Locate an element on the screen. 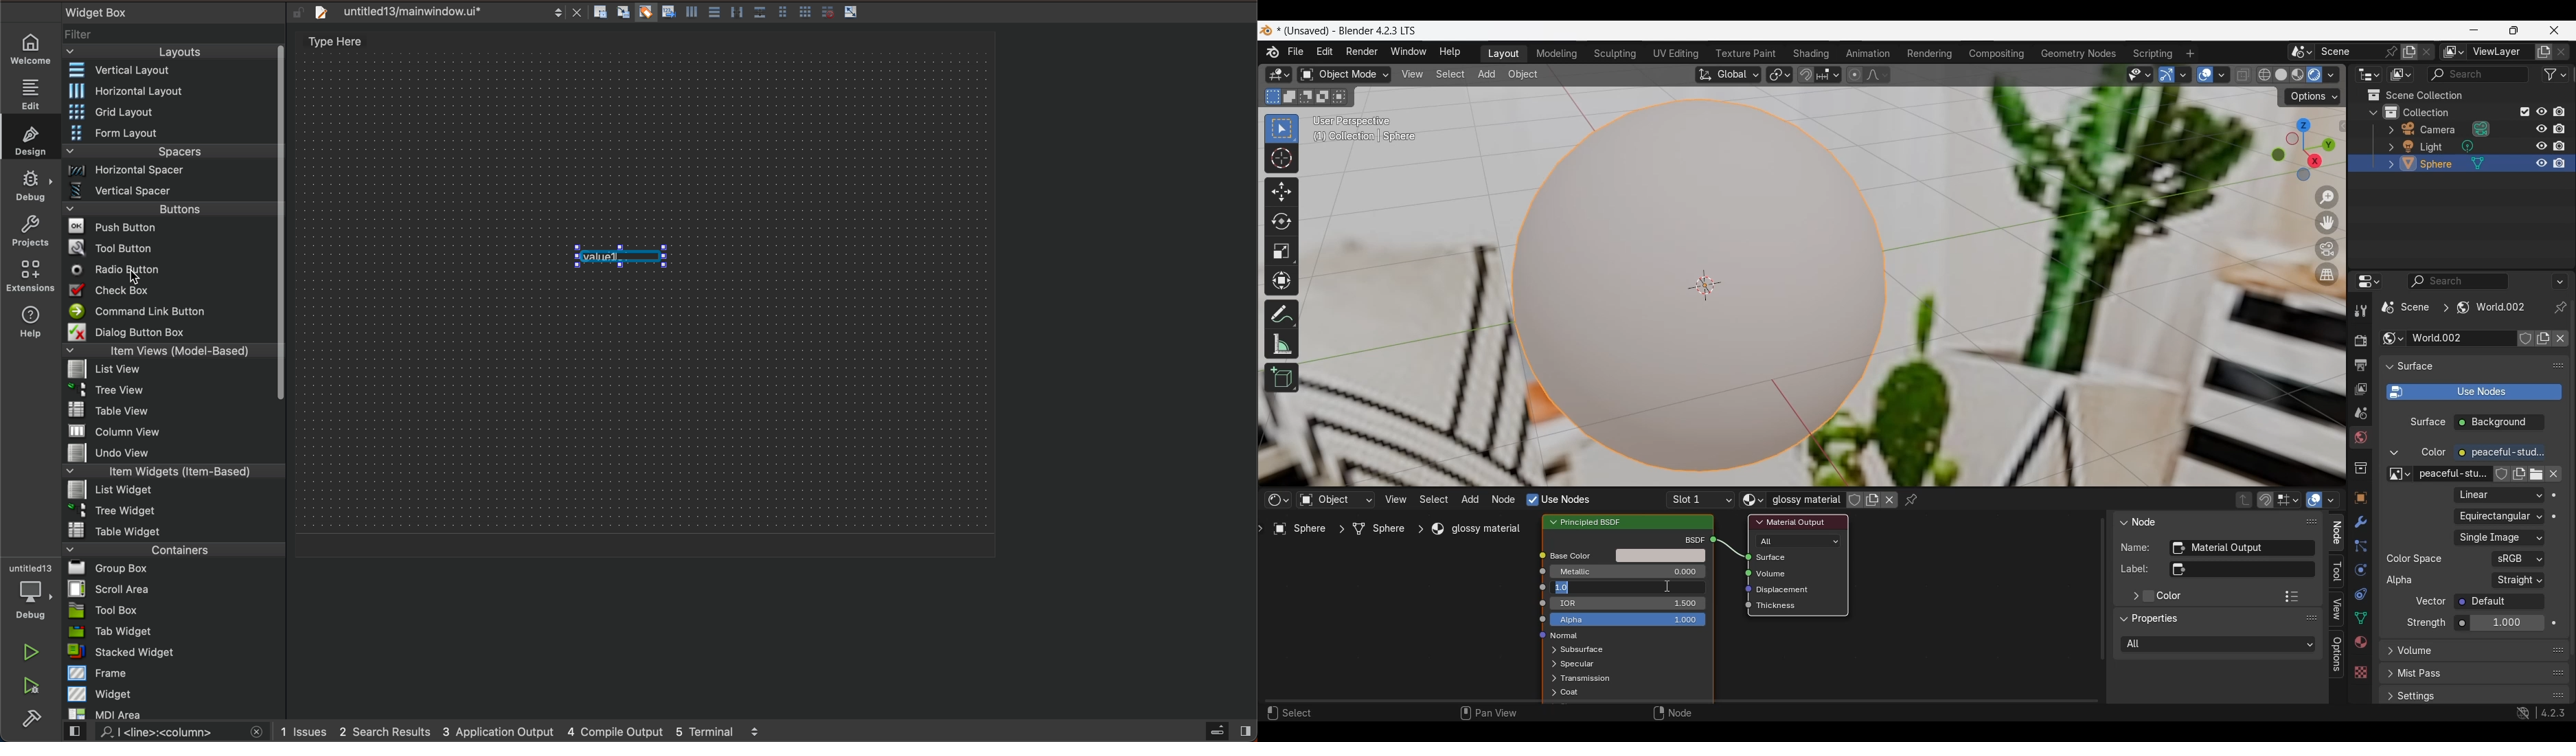 The width and height of the screenshot is (2576, 756). search is located at coordinates (162, 732).